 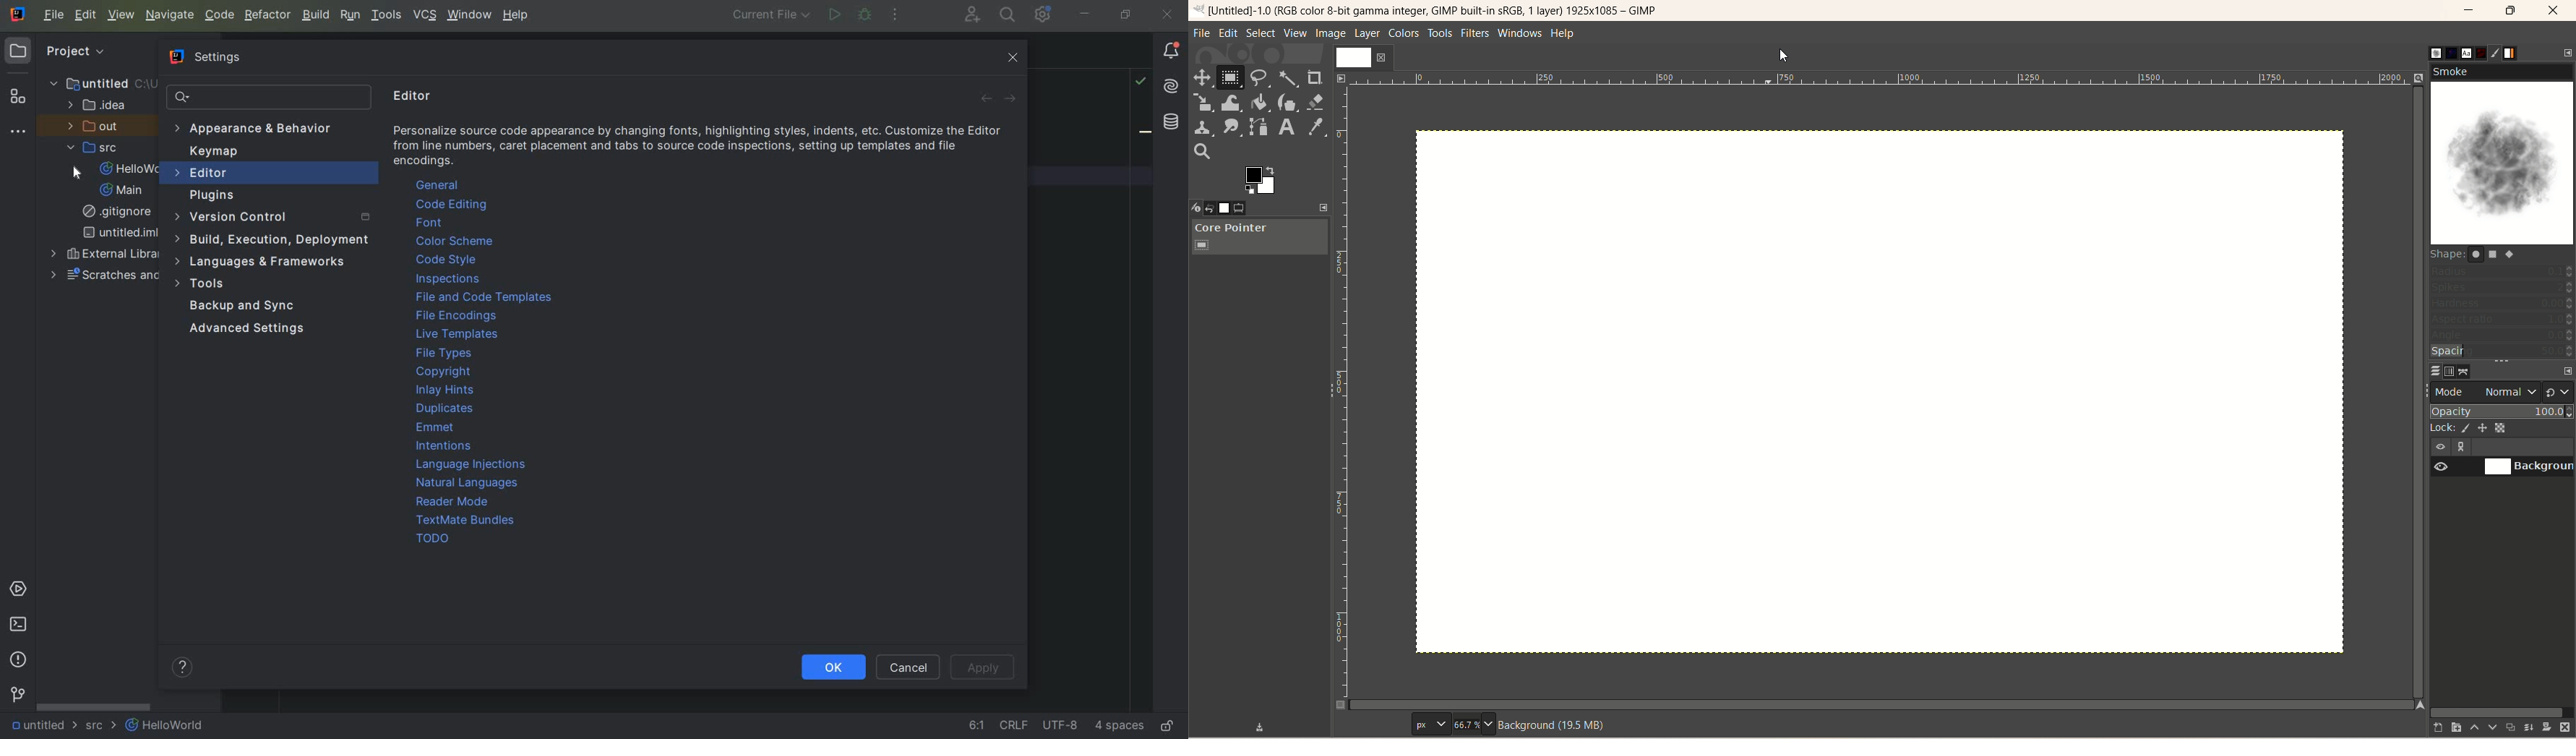 I want to click on windows, so click(x=1519, y=33).